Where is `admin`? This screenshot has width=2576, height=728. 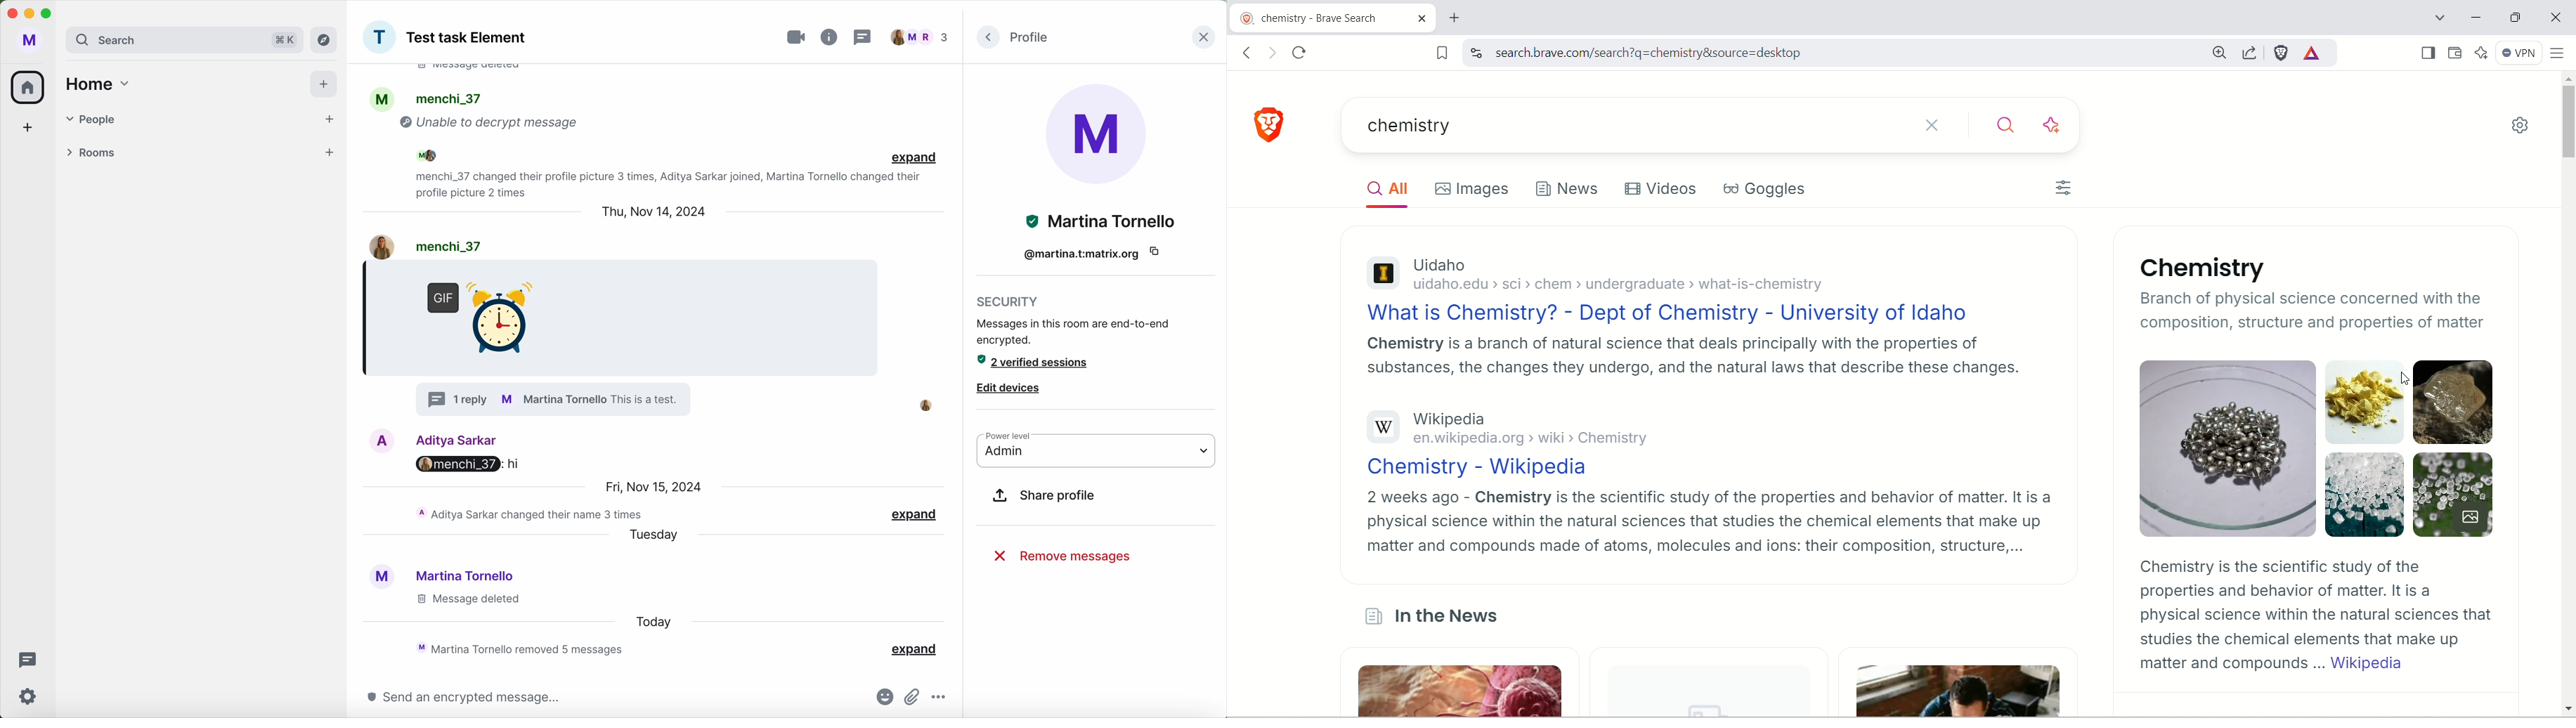 admin is located at coordinates (1097, 456).